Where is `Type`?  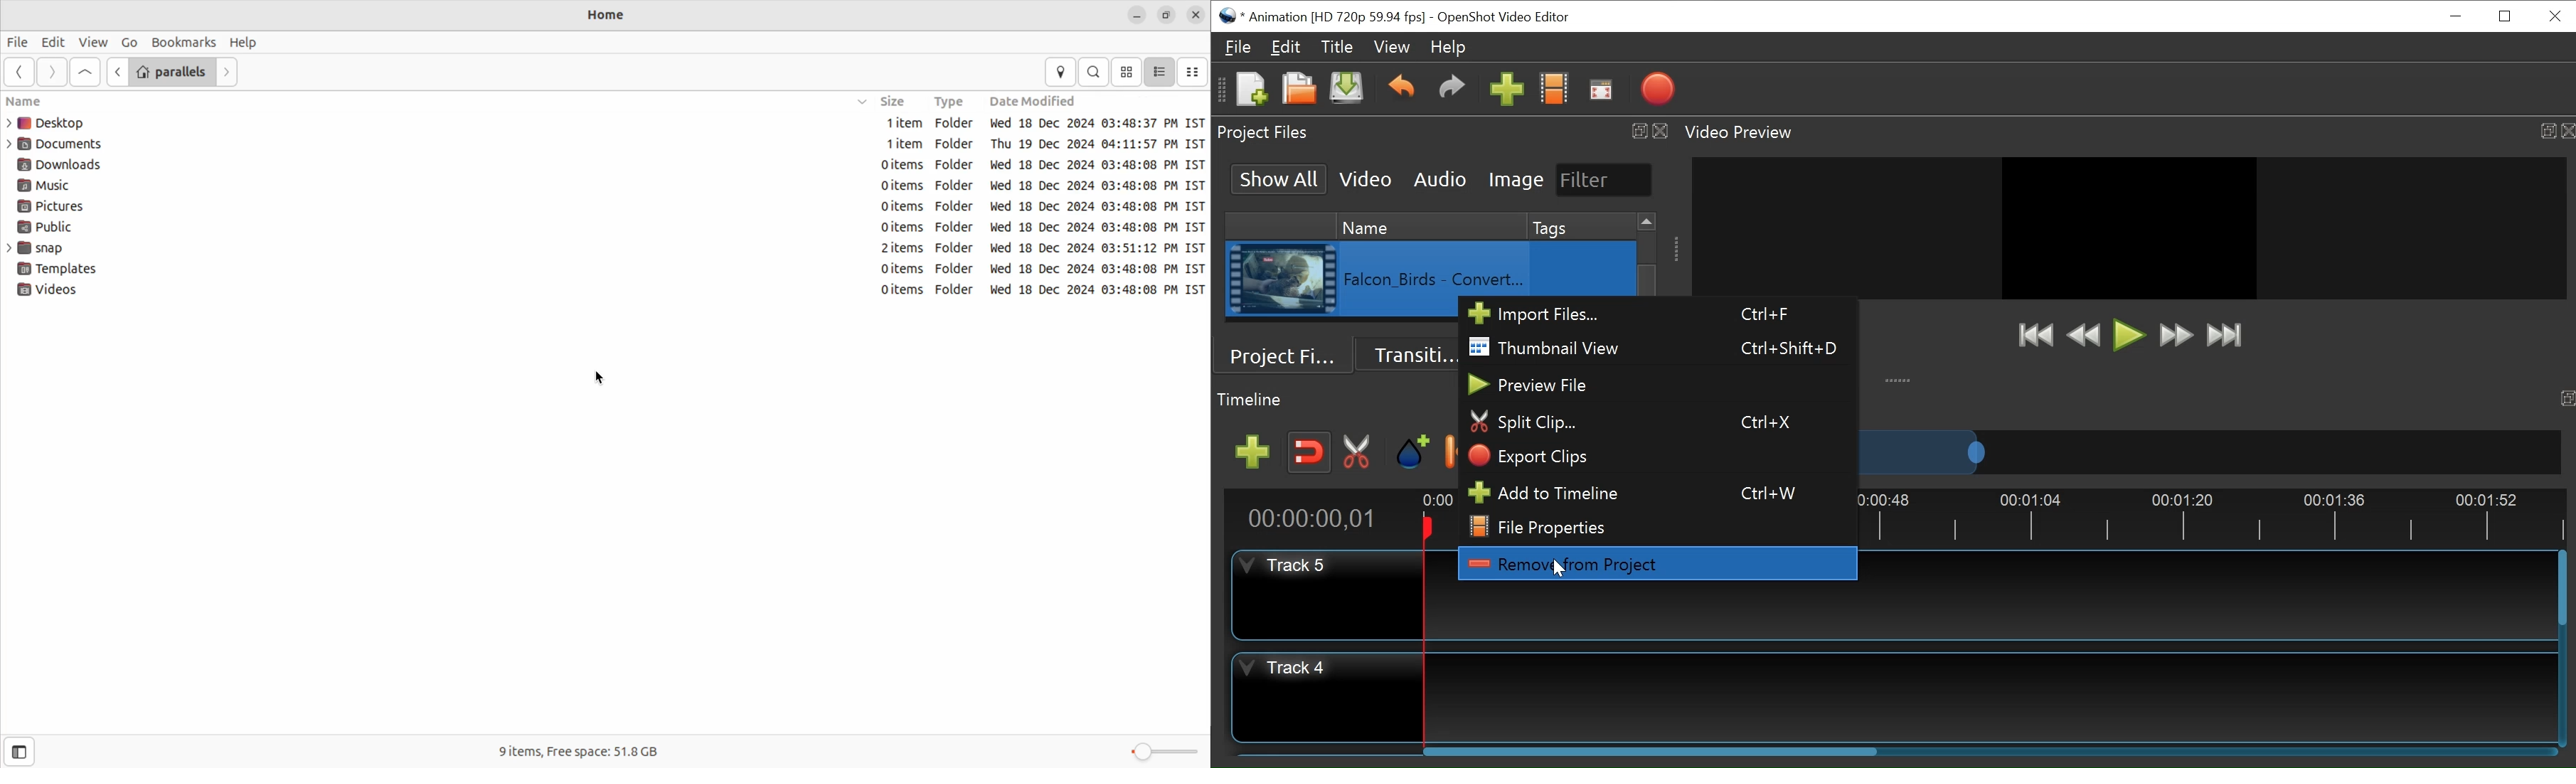 Type is located at coordinates (948, 101).